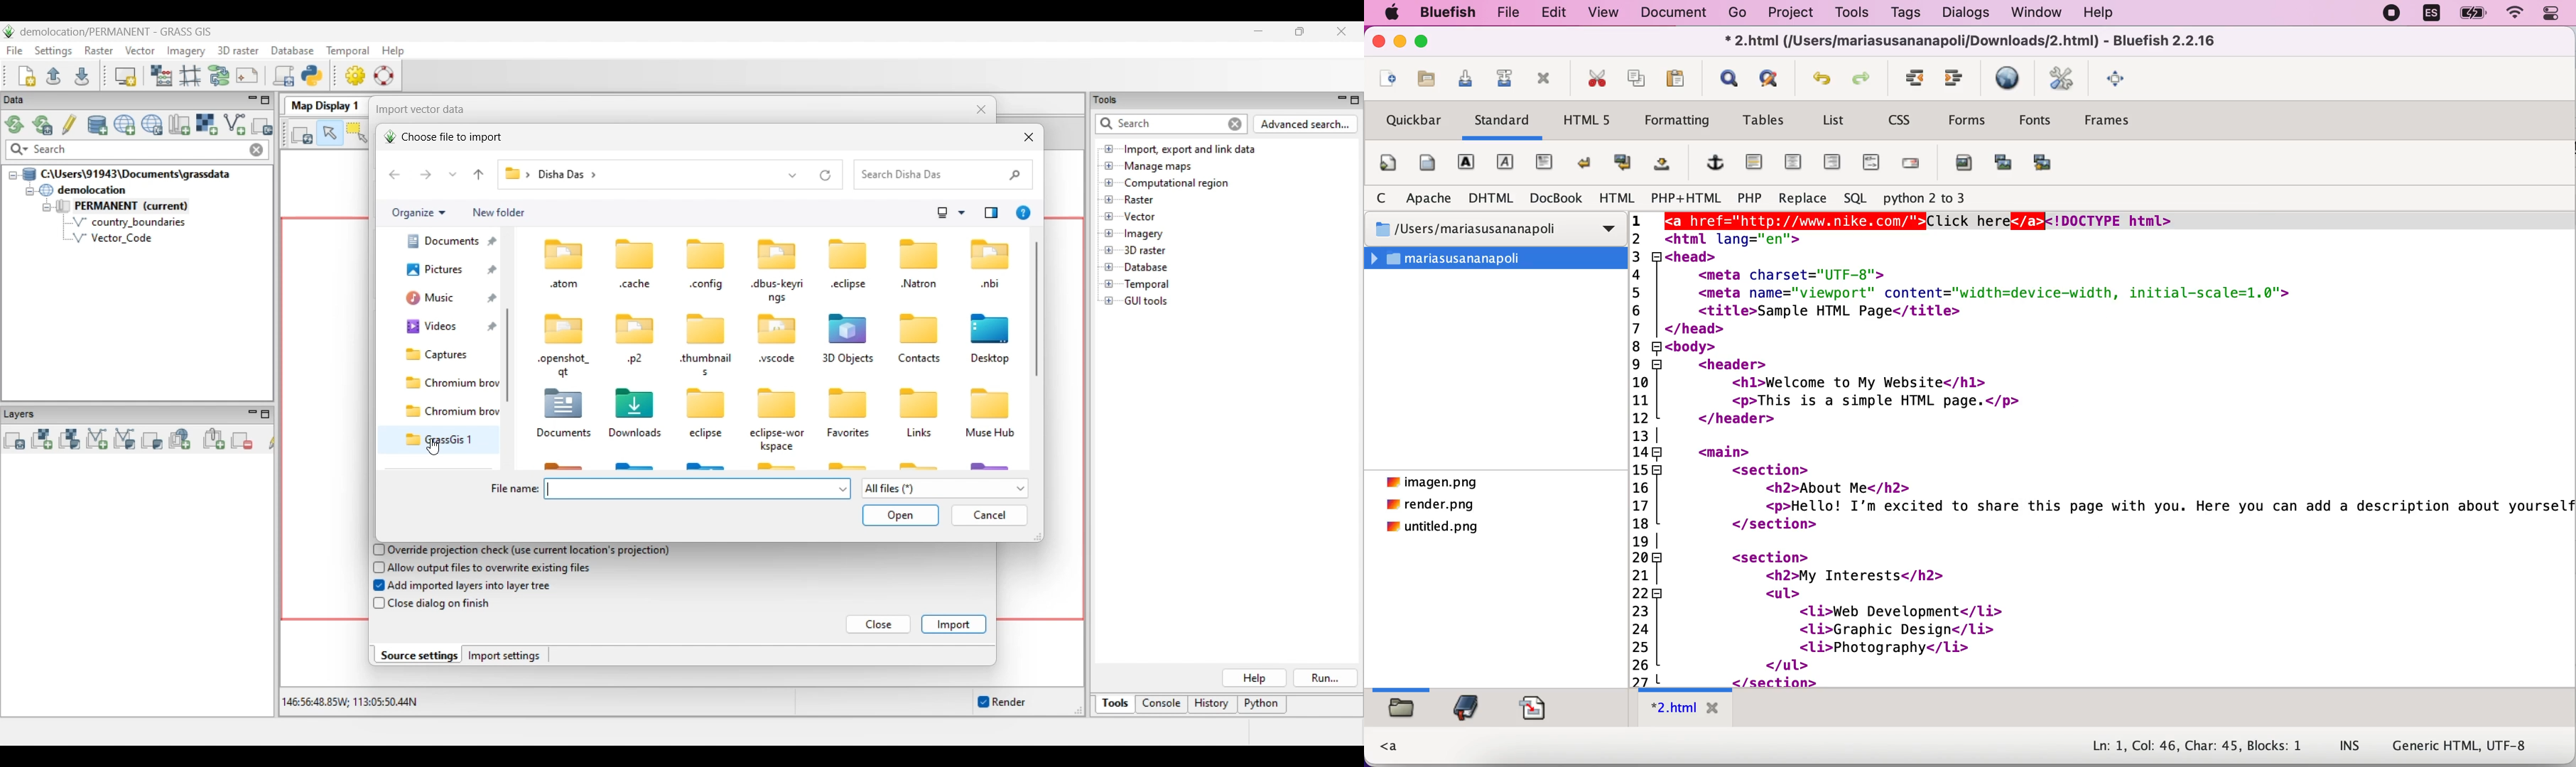 Image resolution: width=2576 pixels, height=784 pixels. Describe the element at coordinates (1974, 43) in the screenshot. I see `* 2.html (/Users/mariasusananapoli/Downloads/2.html) - Bluefish 2.2.16` at that location.